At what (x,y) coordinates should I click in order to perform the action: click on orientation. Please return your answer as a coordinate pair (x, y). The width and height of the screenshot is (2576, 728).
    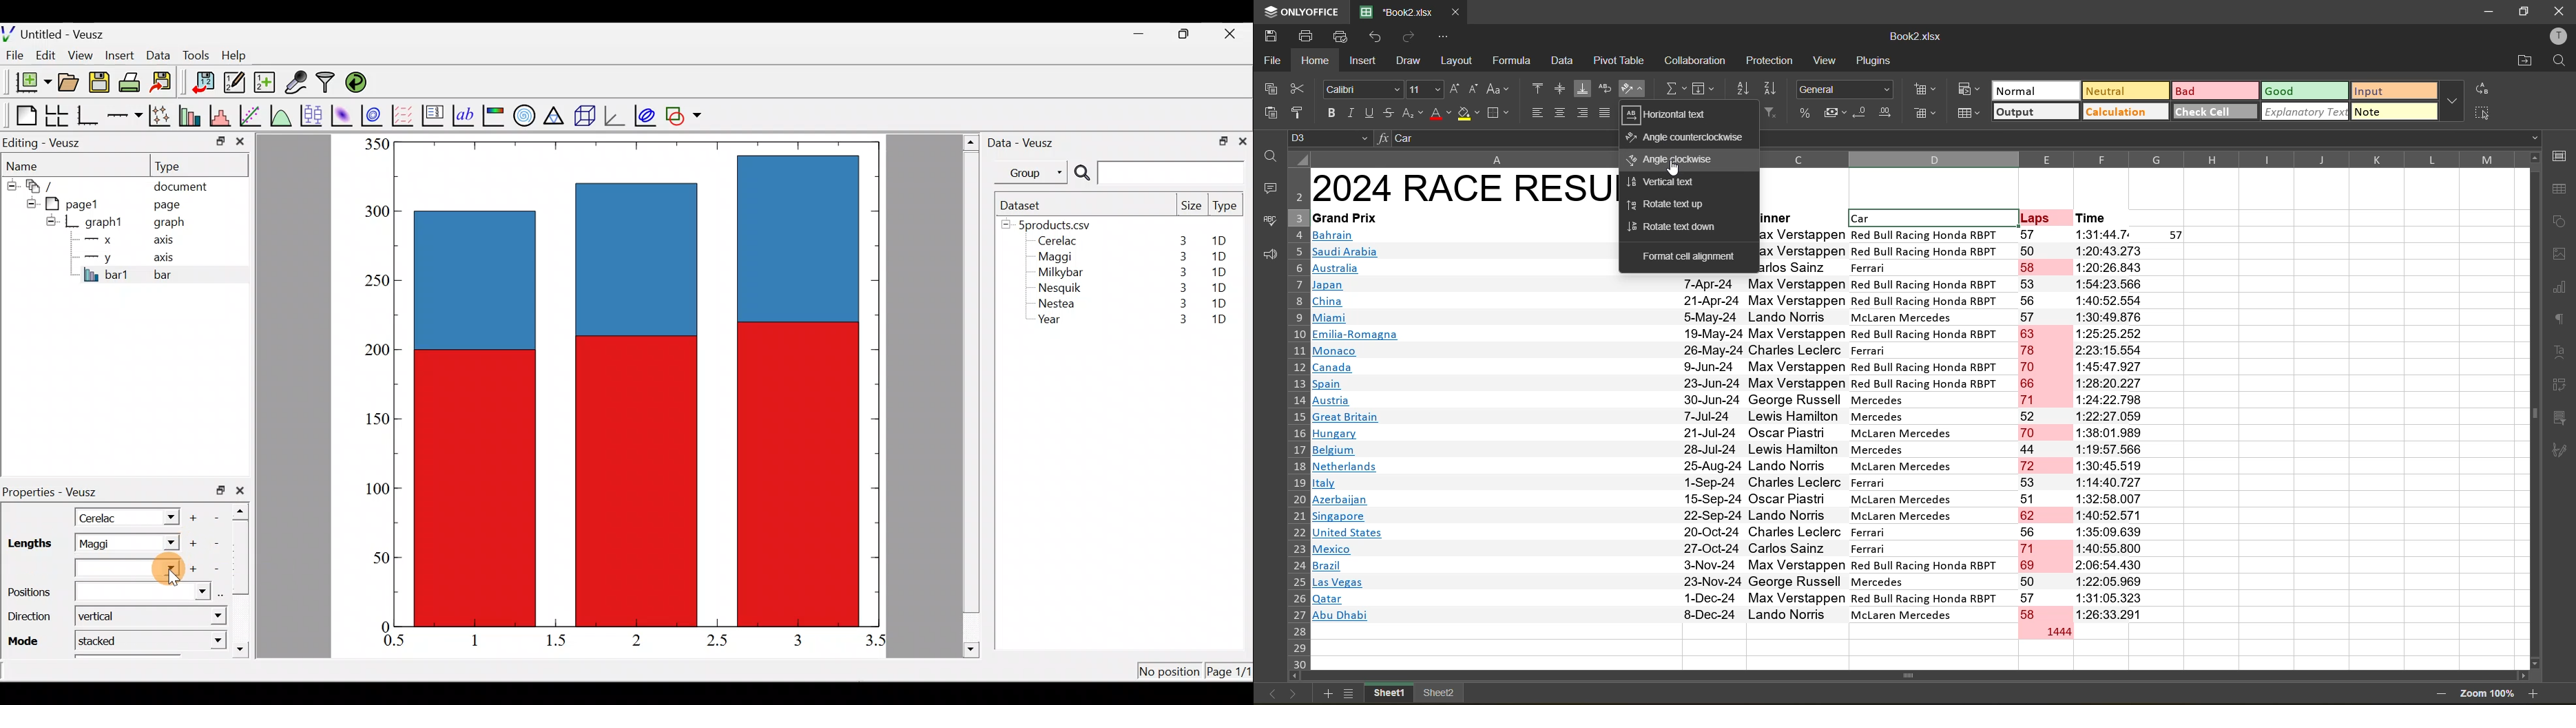
    Looking at the image, I should click on (1630, 89).